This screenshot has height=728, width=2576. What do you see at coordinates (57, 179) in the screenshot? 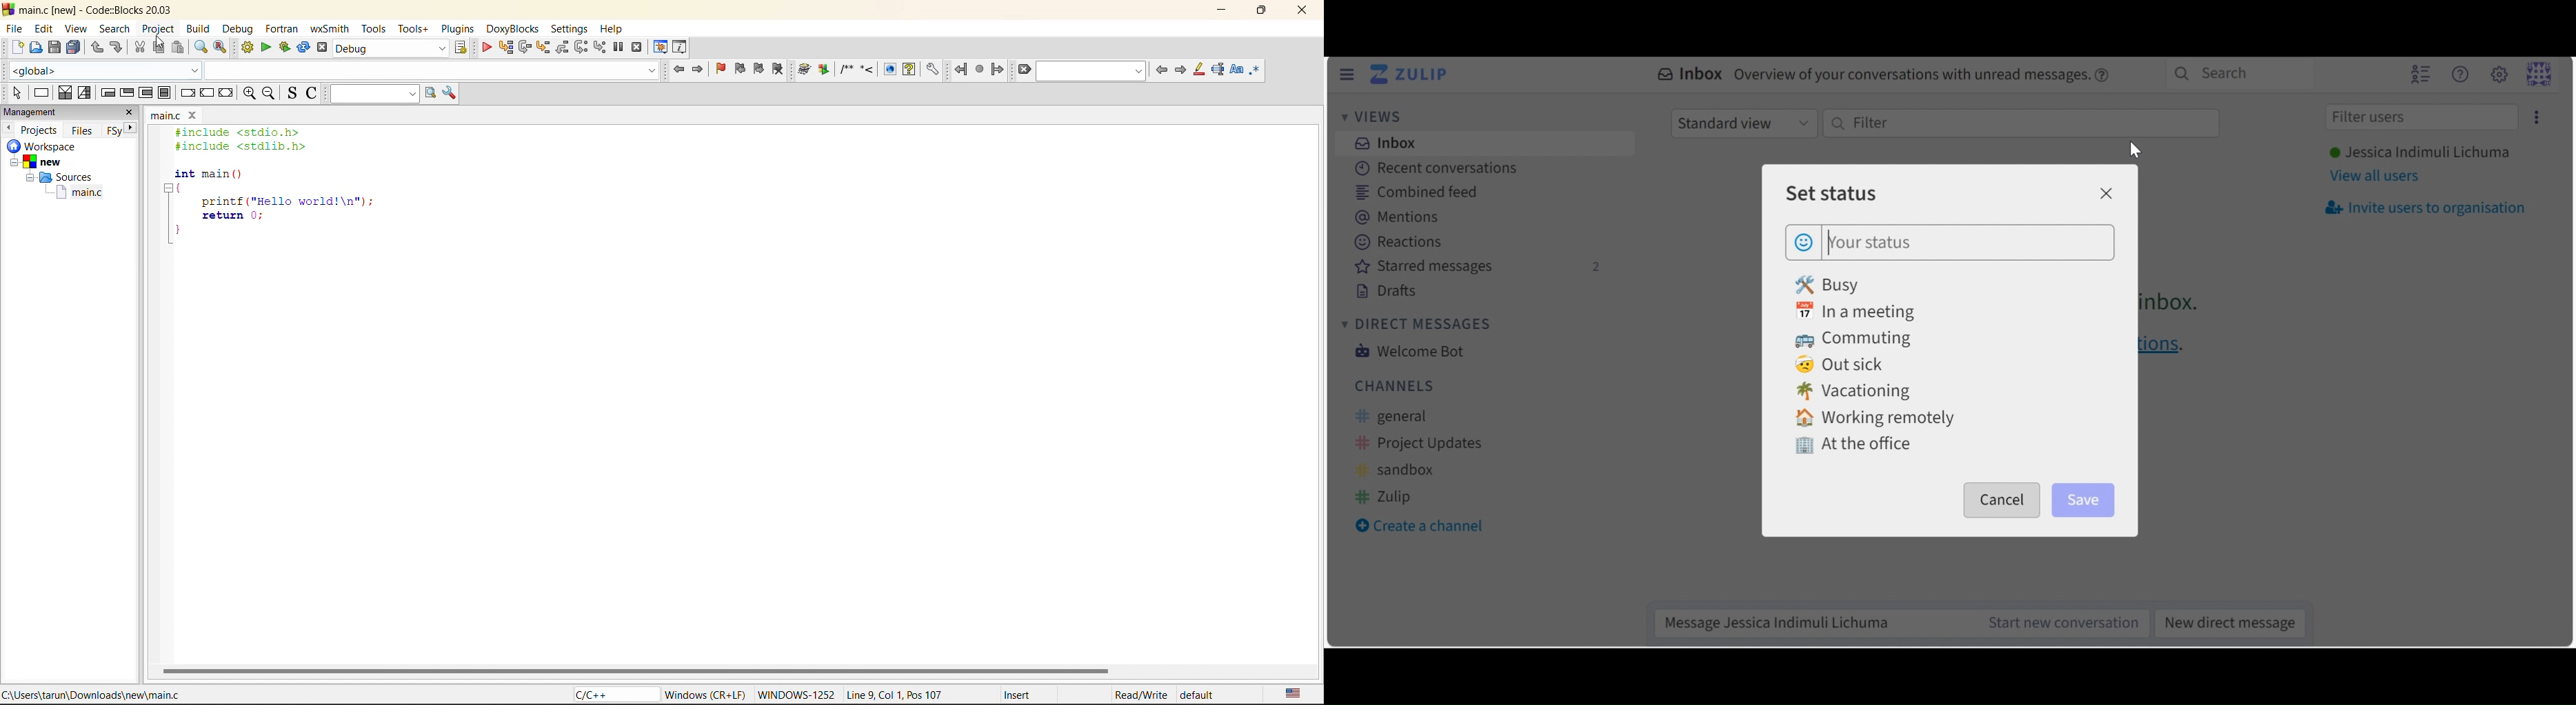
I see `Sources` at bounding box center [57, 179].